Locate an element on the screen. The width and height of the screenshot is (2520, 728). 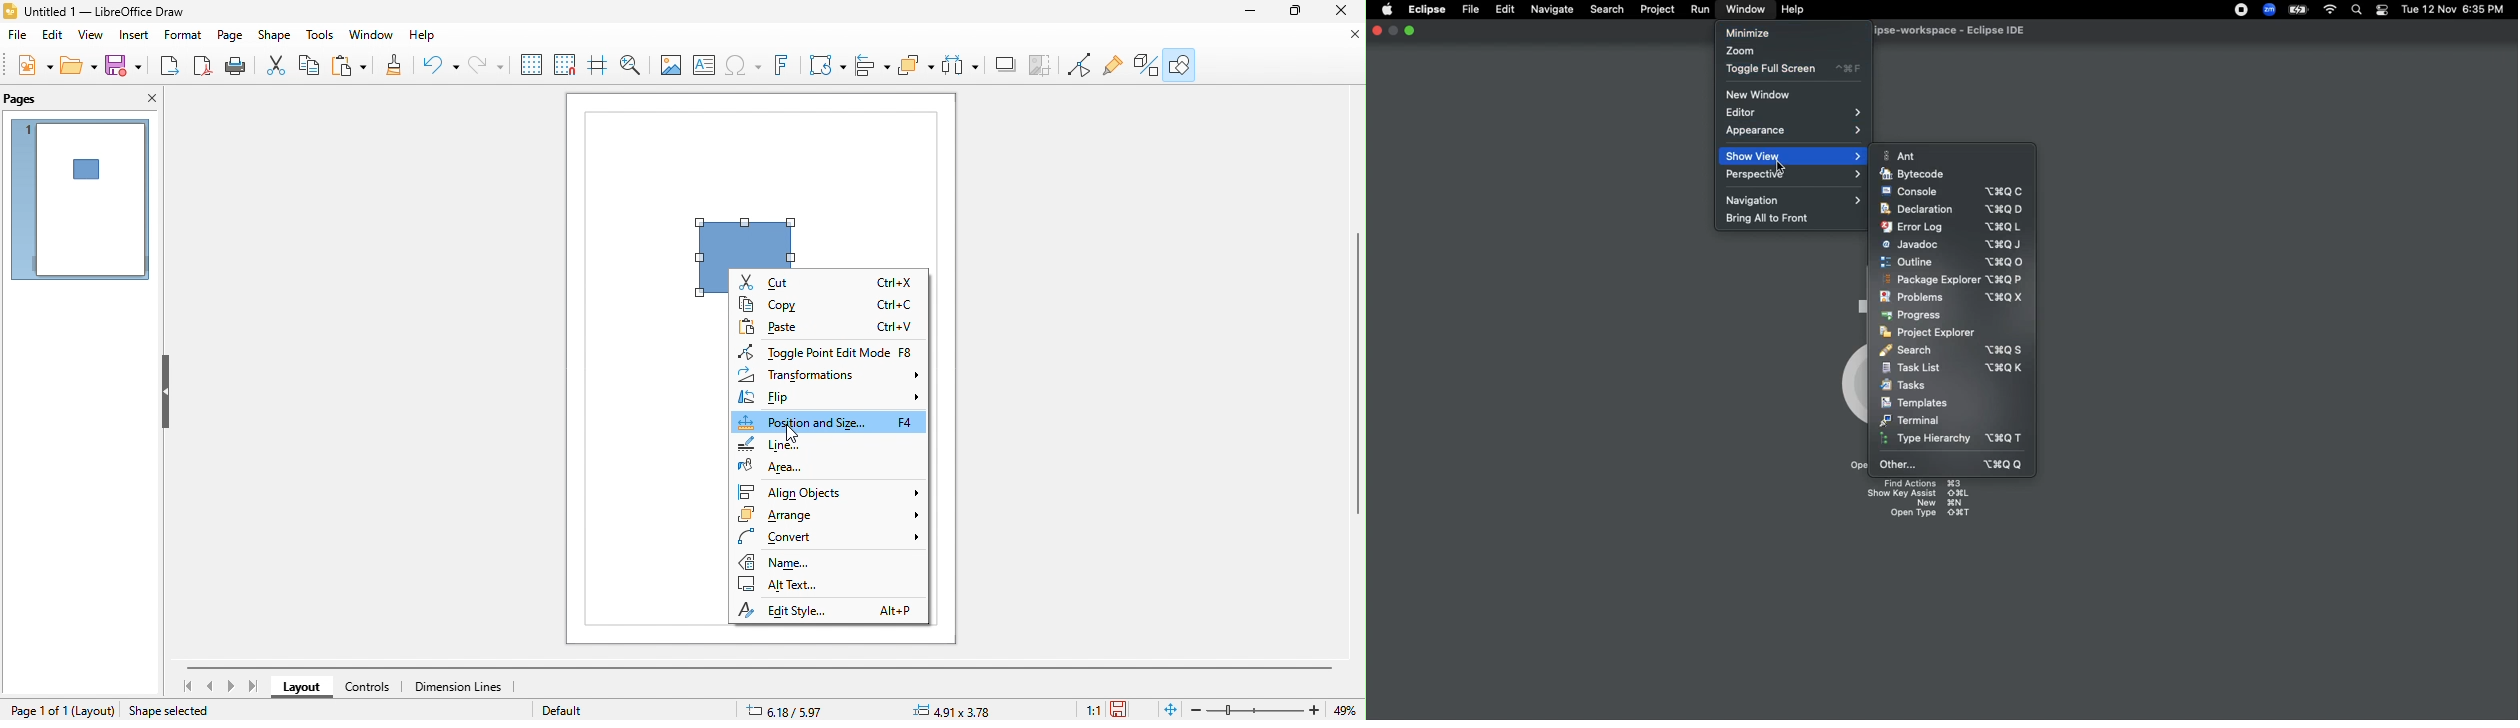
shape selected is located at coordinates (176, 709).